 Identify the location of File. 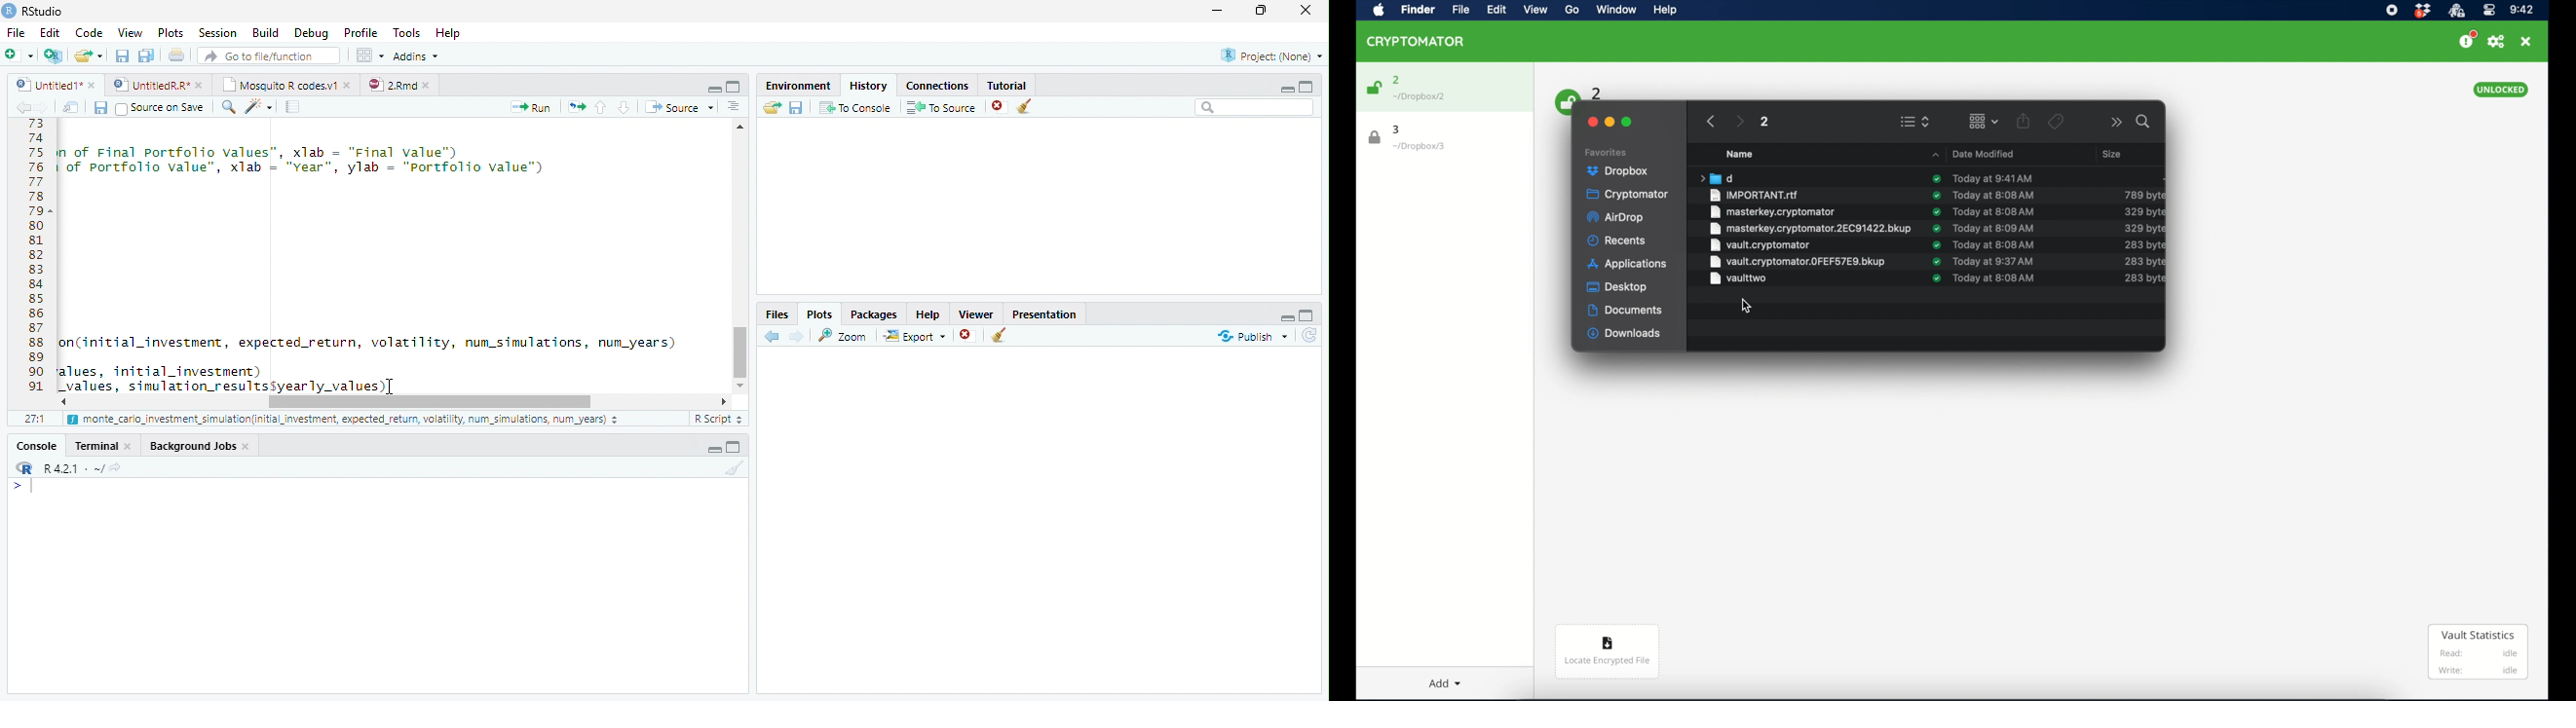
(15, 32).